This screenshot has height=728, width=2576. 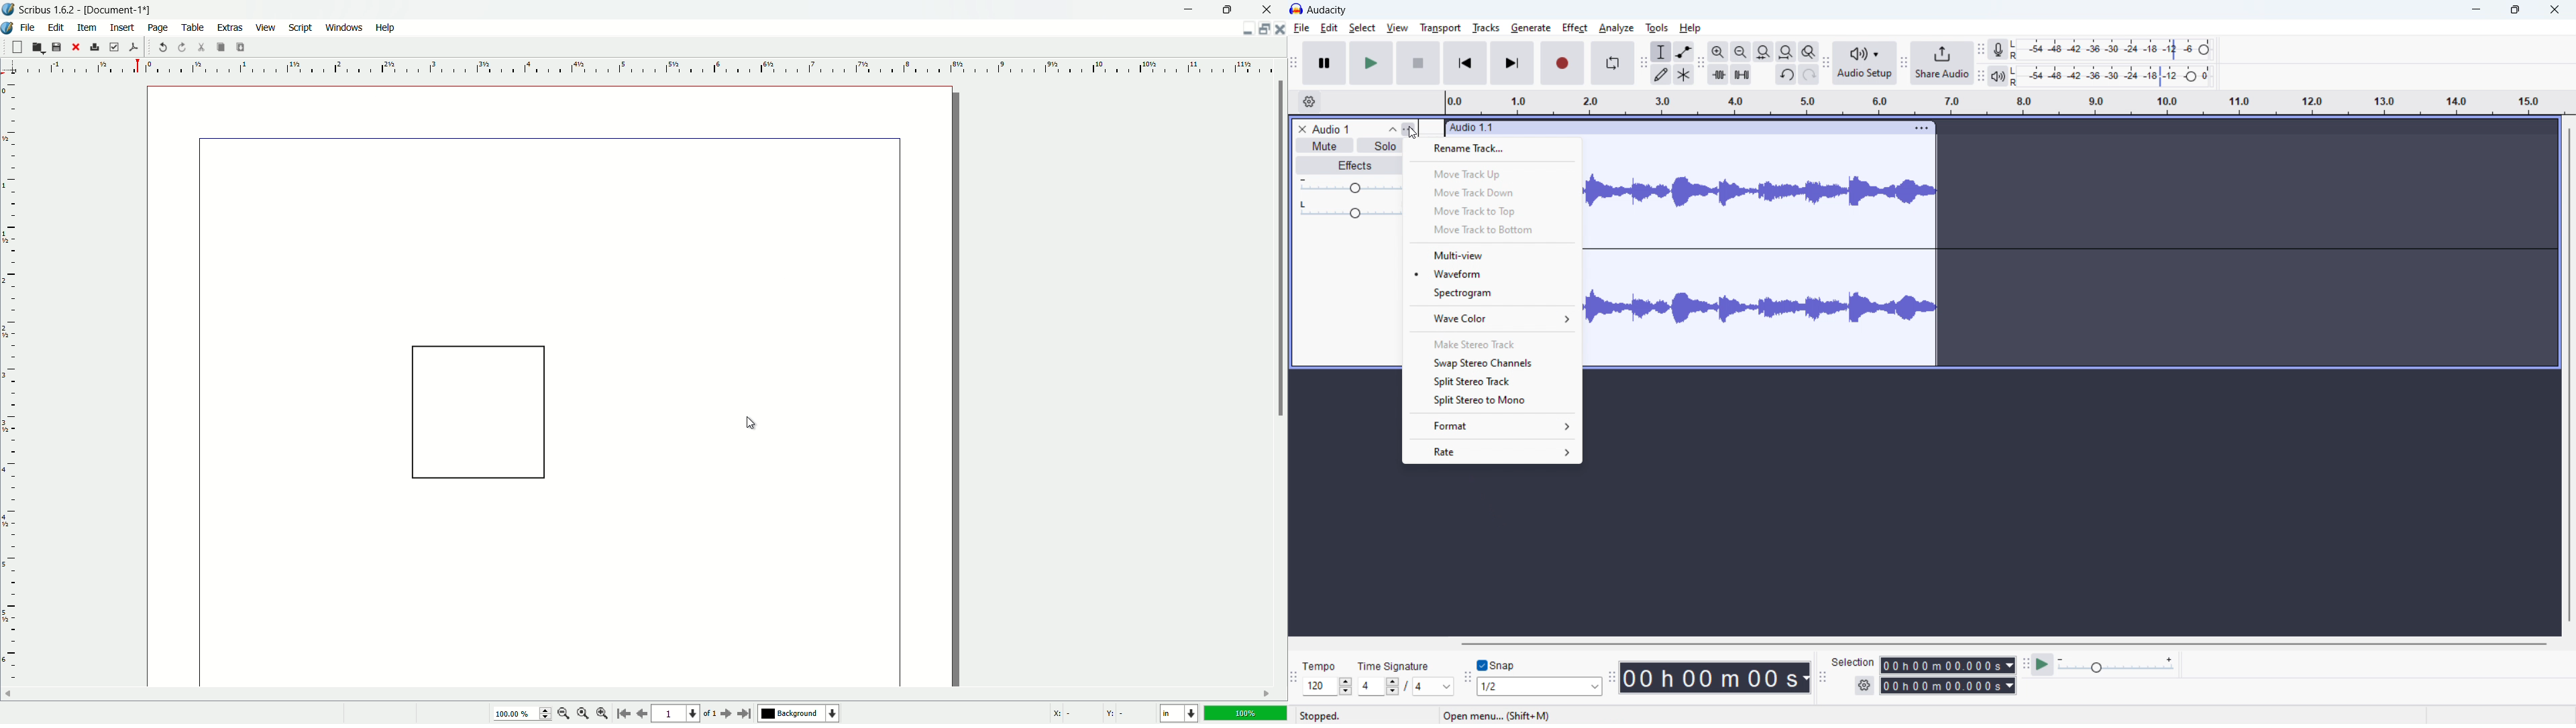 What do you see at coordinates (266, 28) in the screenshot?
I see `view menu` at bounding box center [266, 28].